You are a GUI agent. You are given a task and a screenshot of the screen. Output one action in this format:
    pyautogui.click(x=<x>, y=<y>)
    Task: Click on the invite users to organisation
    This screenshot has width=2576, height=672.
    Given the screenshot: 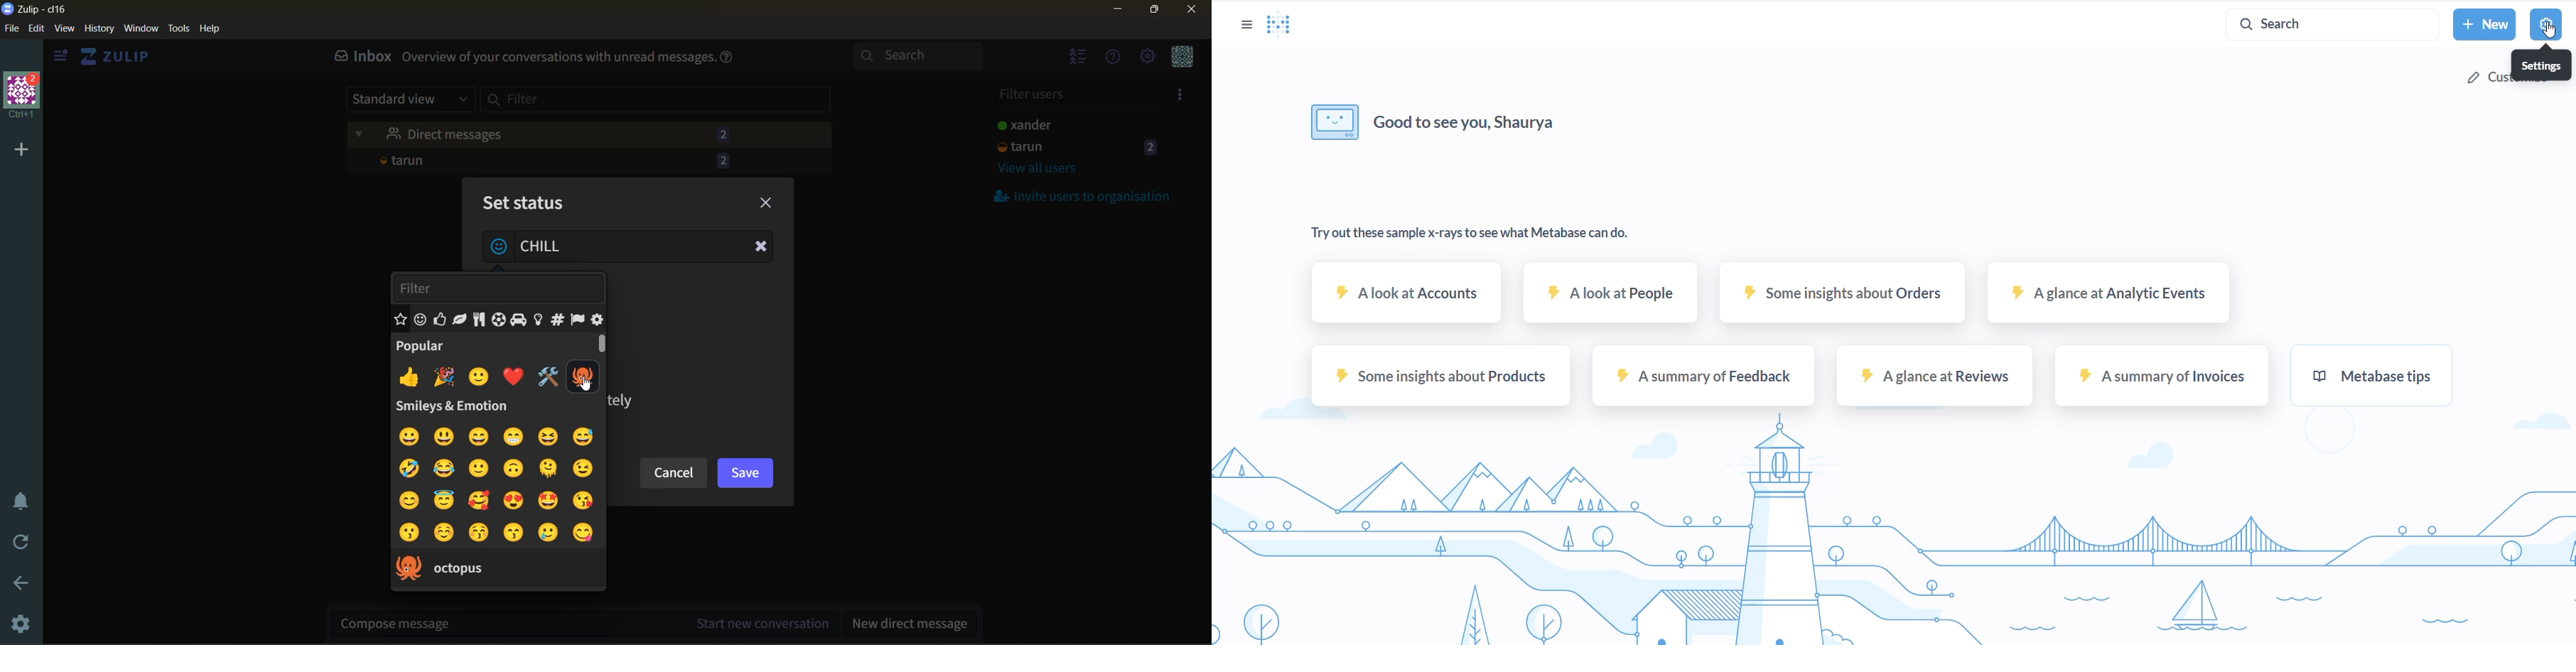 What is the action you would take?
    pyautogui.click(x=1092, y=196)
    